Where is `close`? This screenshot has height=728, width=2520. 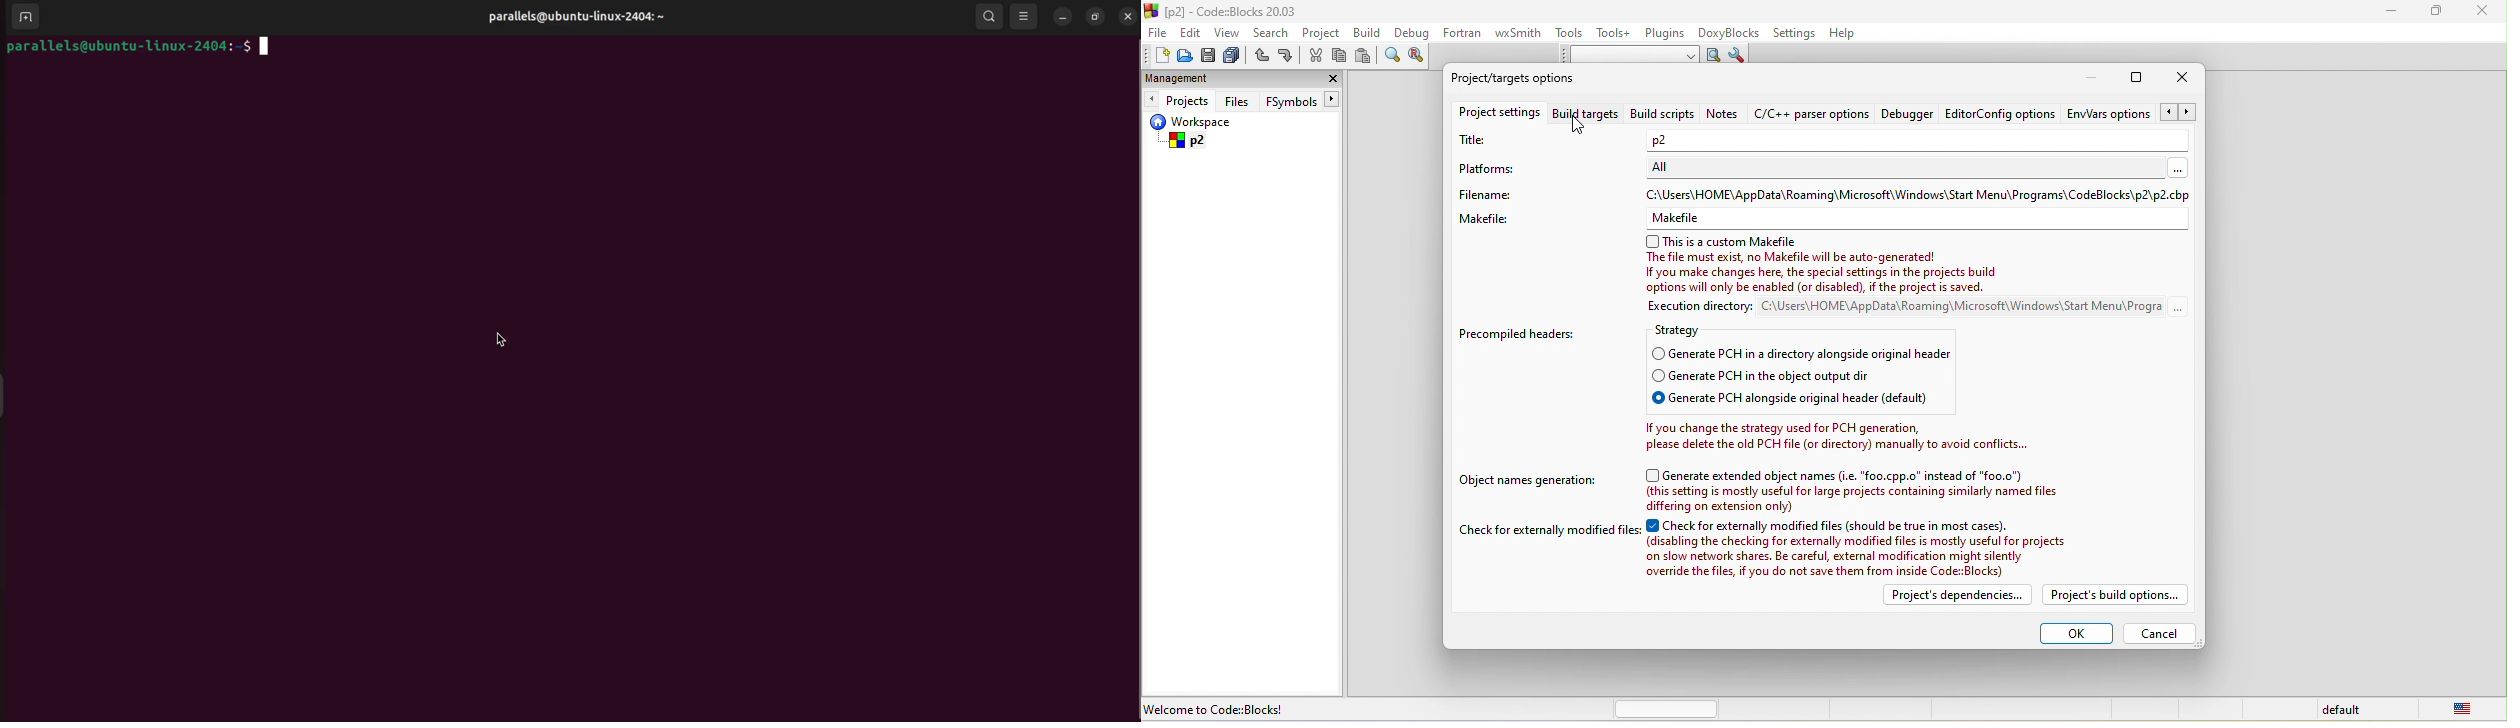 close is located at coordinates (1330, 78).